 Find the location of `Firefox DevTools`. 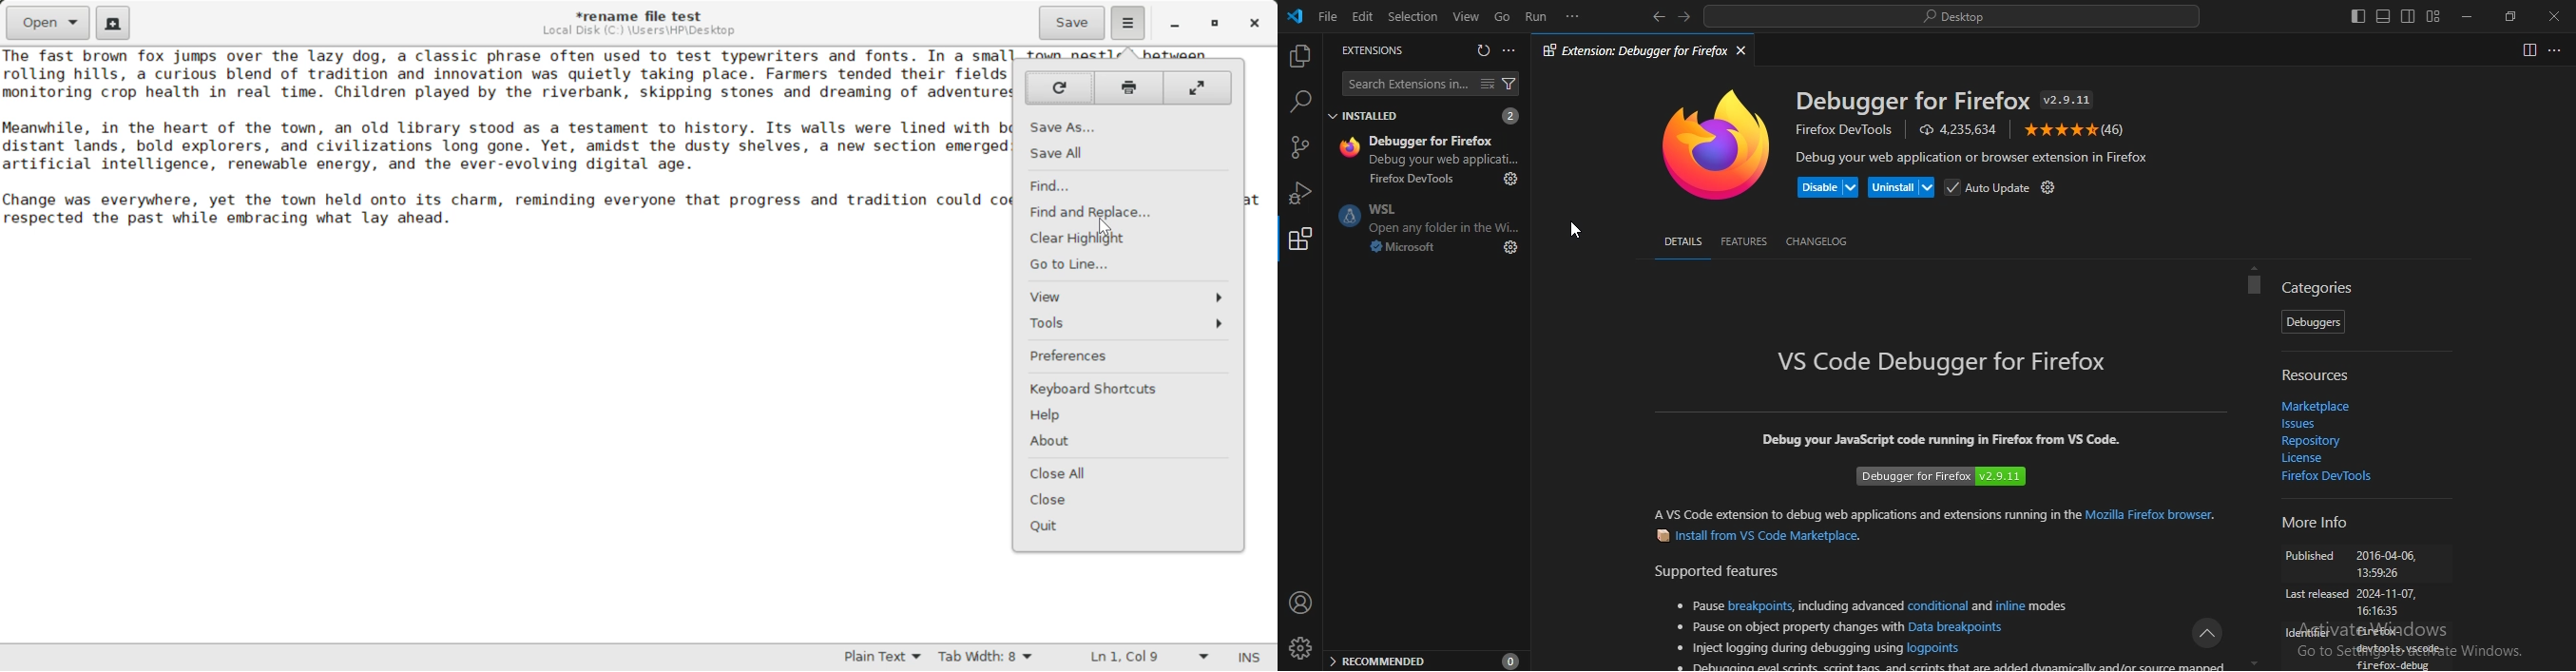

Firefox DevTools is located at coordinates (1410, 180).